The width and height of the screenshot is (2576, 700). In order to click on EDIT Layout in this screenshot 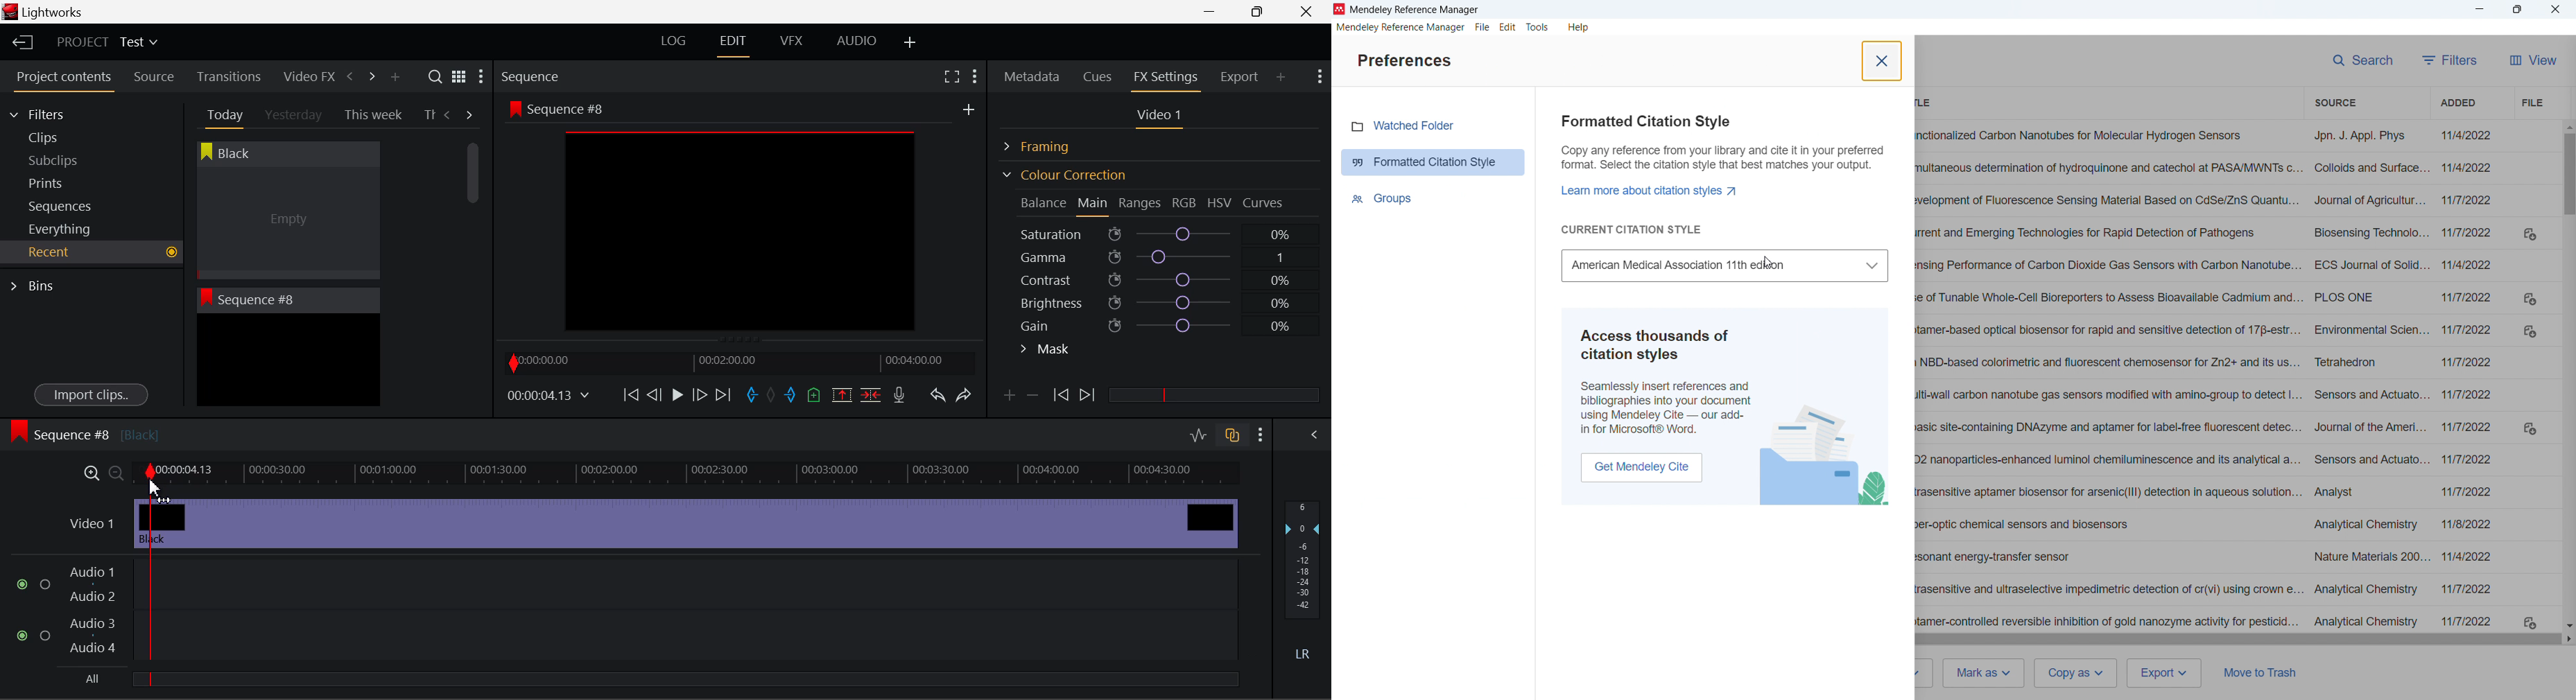, I will do `click(735, 44)`.